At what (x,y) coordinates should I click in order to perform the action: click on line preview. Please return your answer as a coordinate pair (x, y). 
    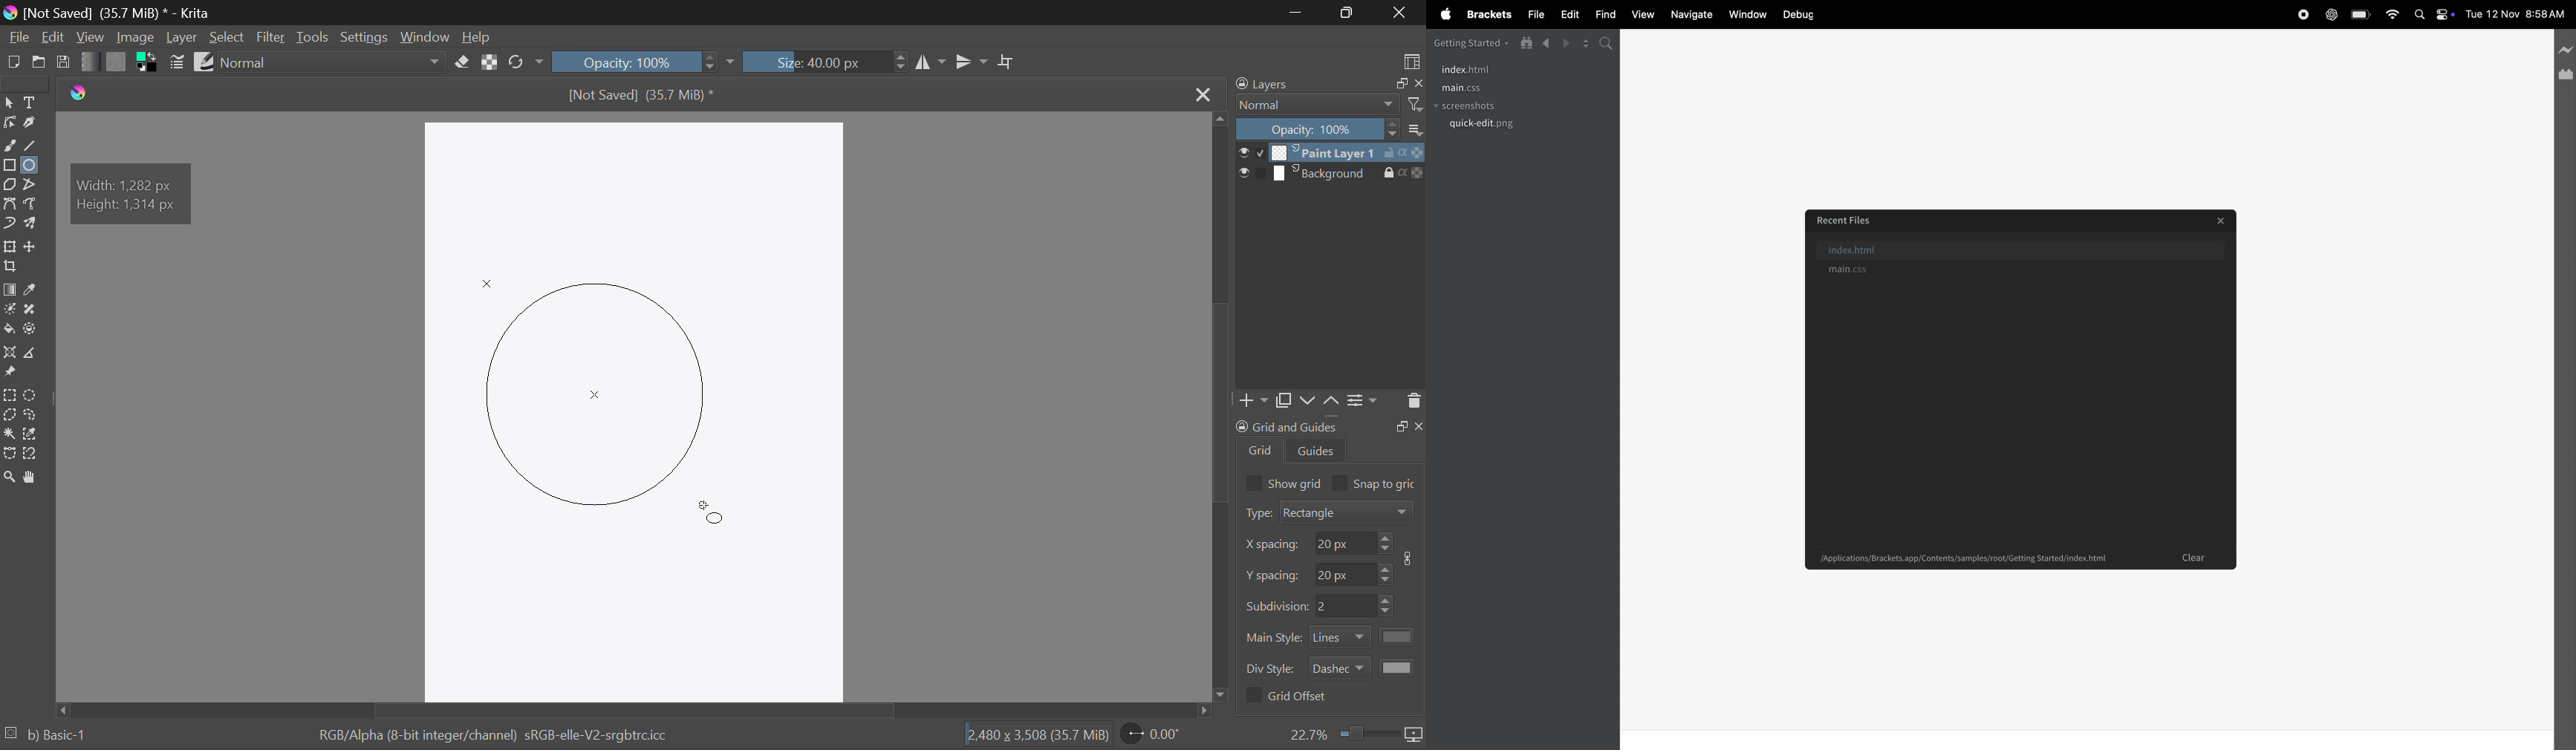
    Looking at the image, I should click on (2564, 48).